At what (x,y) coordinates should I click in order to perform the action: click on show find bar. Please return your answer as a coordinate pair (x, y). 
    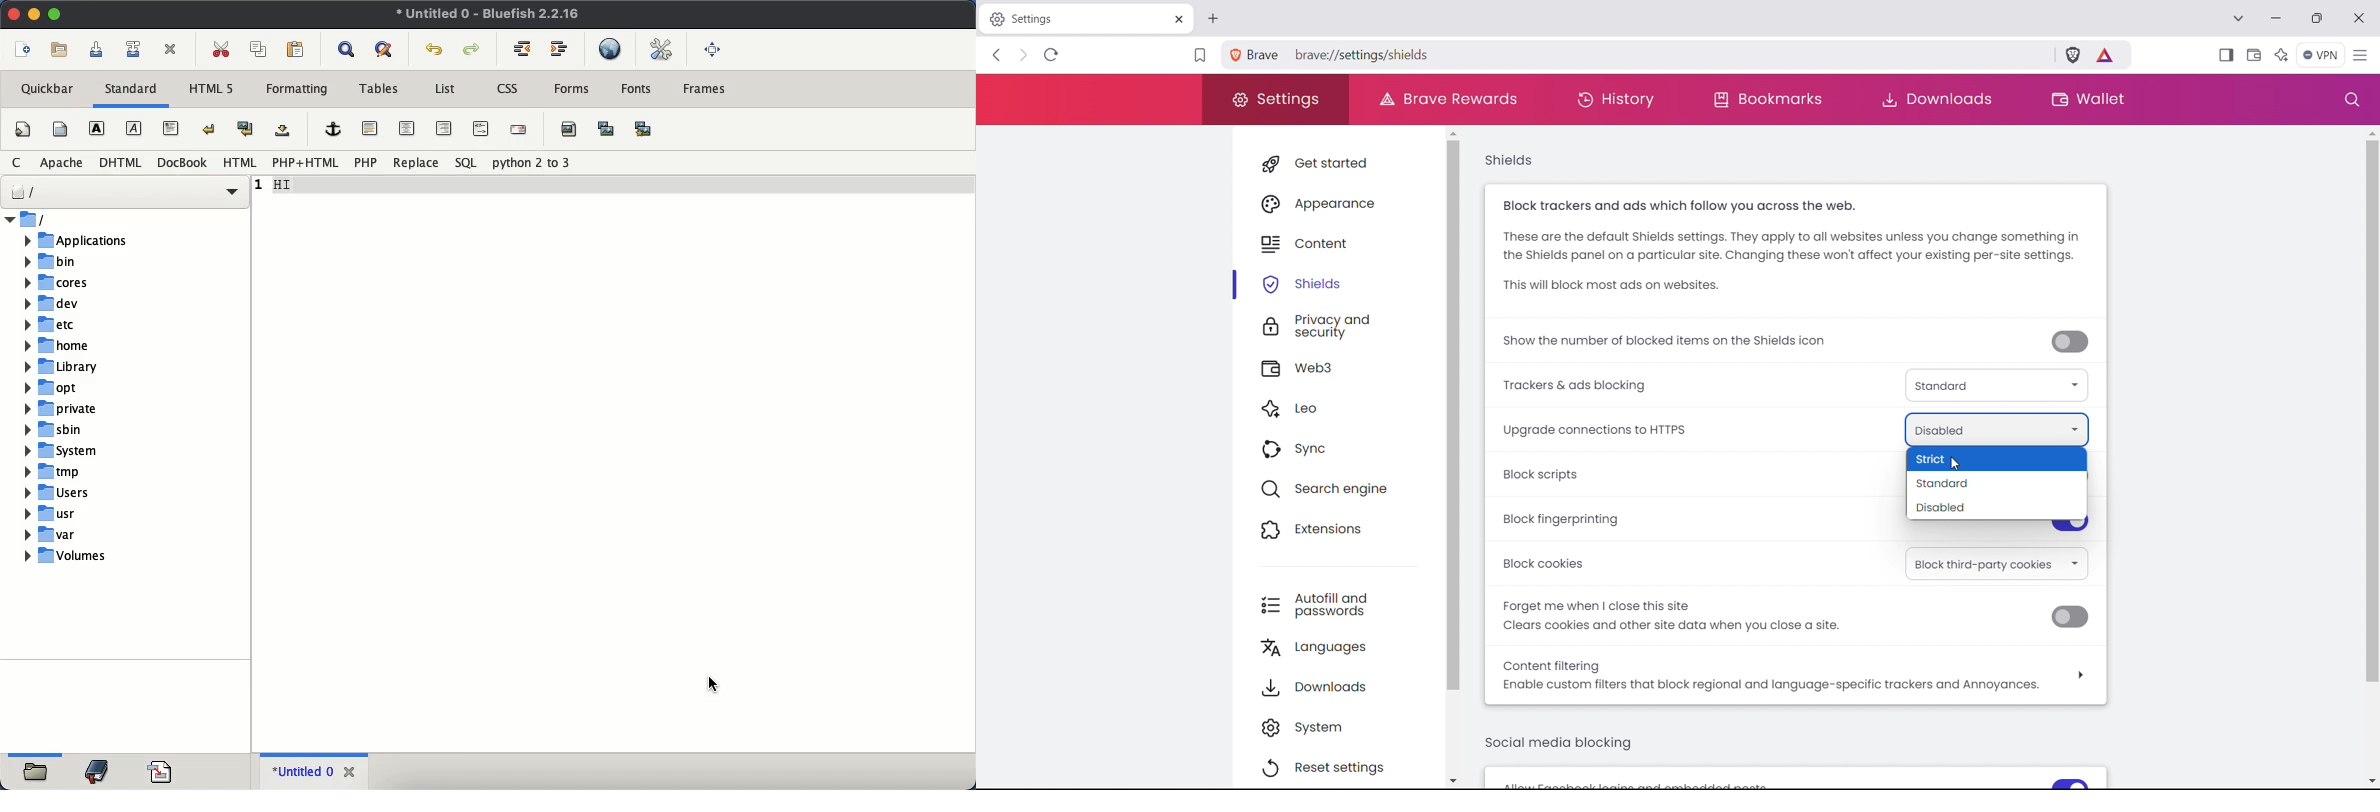
    Looking at the image, I should click on (346, 50).